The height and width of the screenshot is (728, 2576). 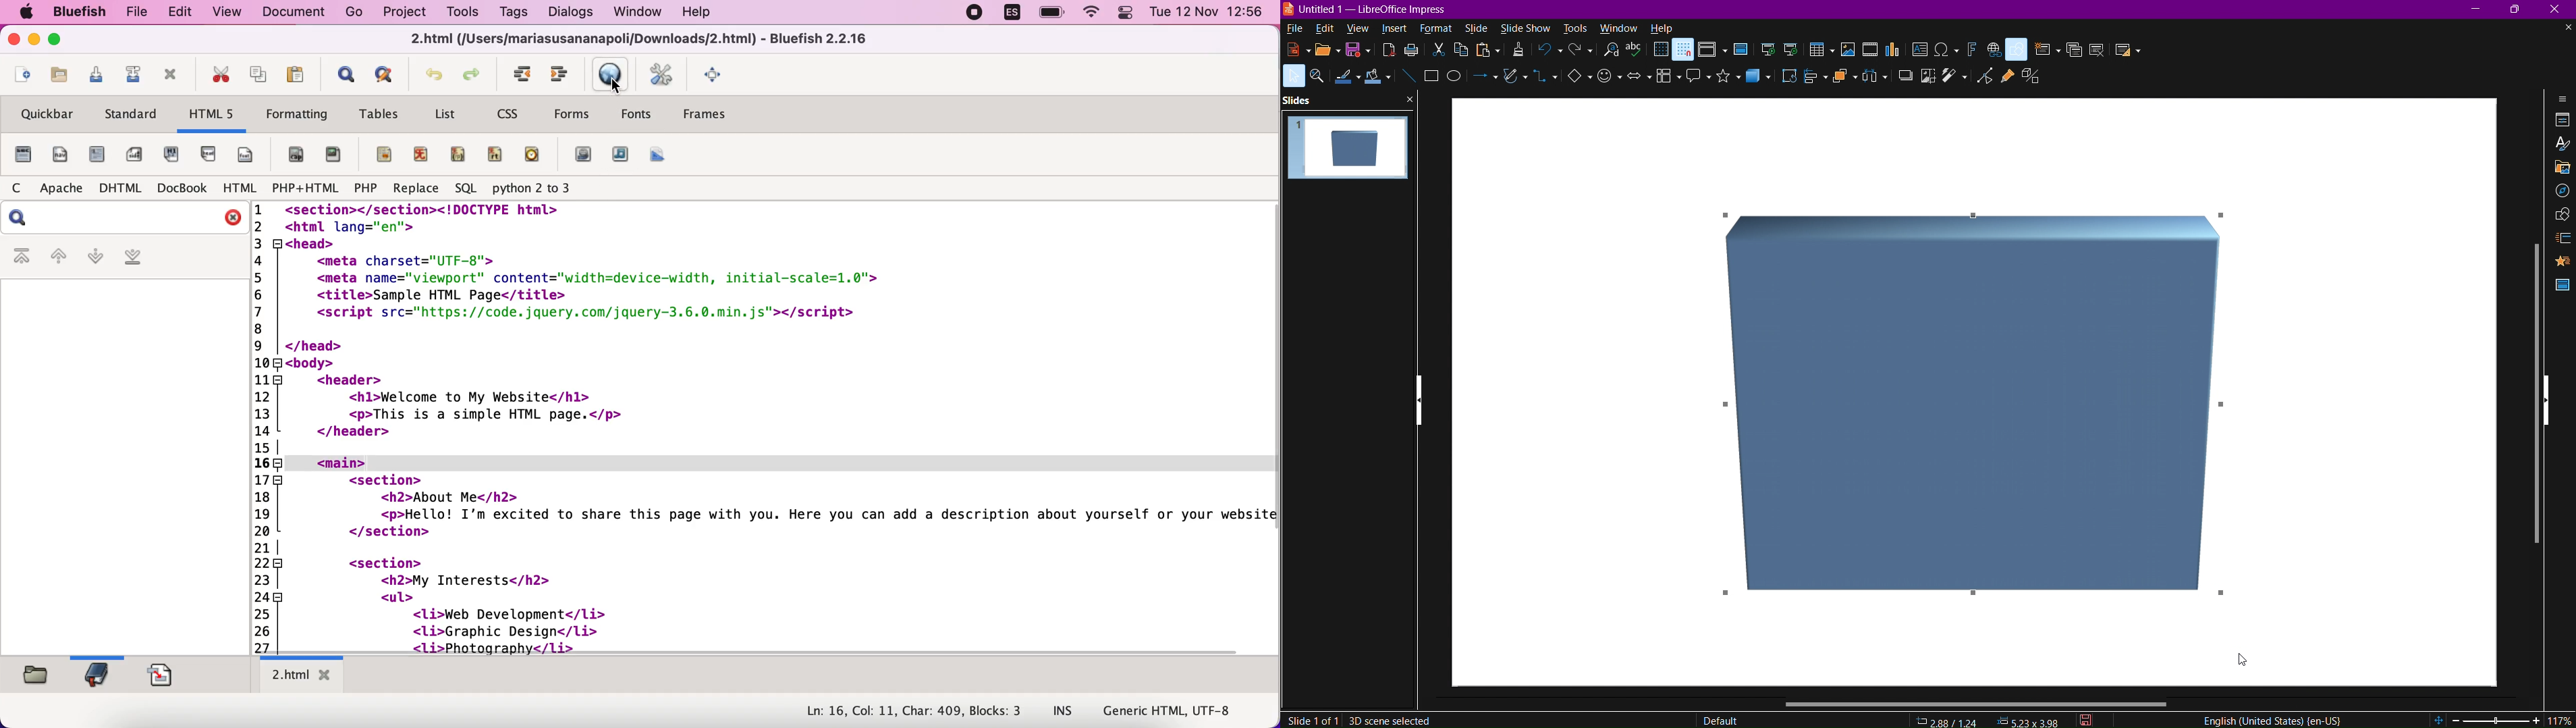 I want to click on Copy, so click(x=1464, y=52).